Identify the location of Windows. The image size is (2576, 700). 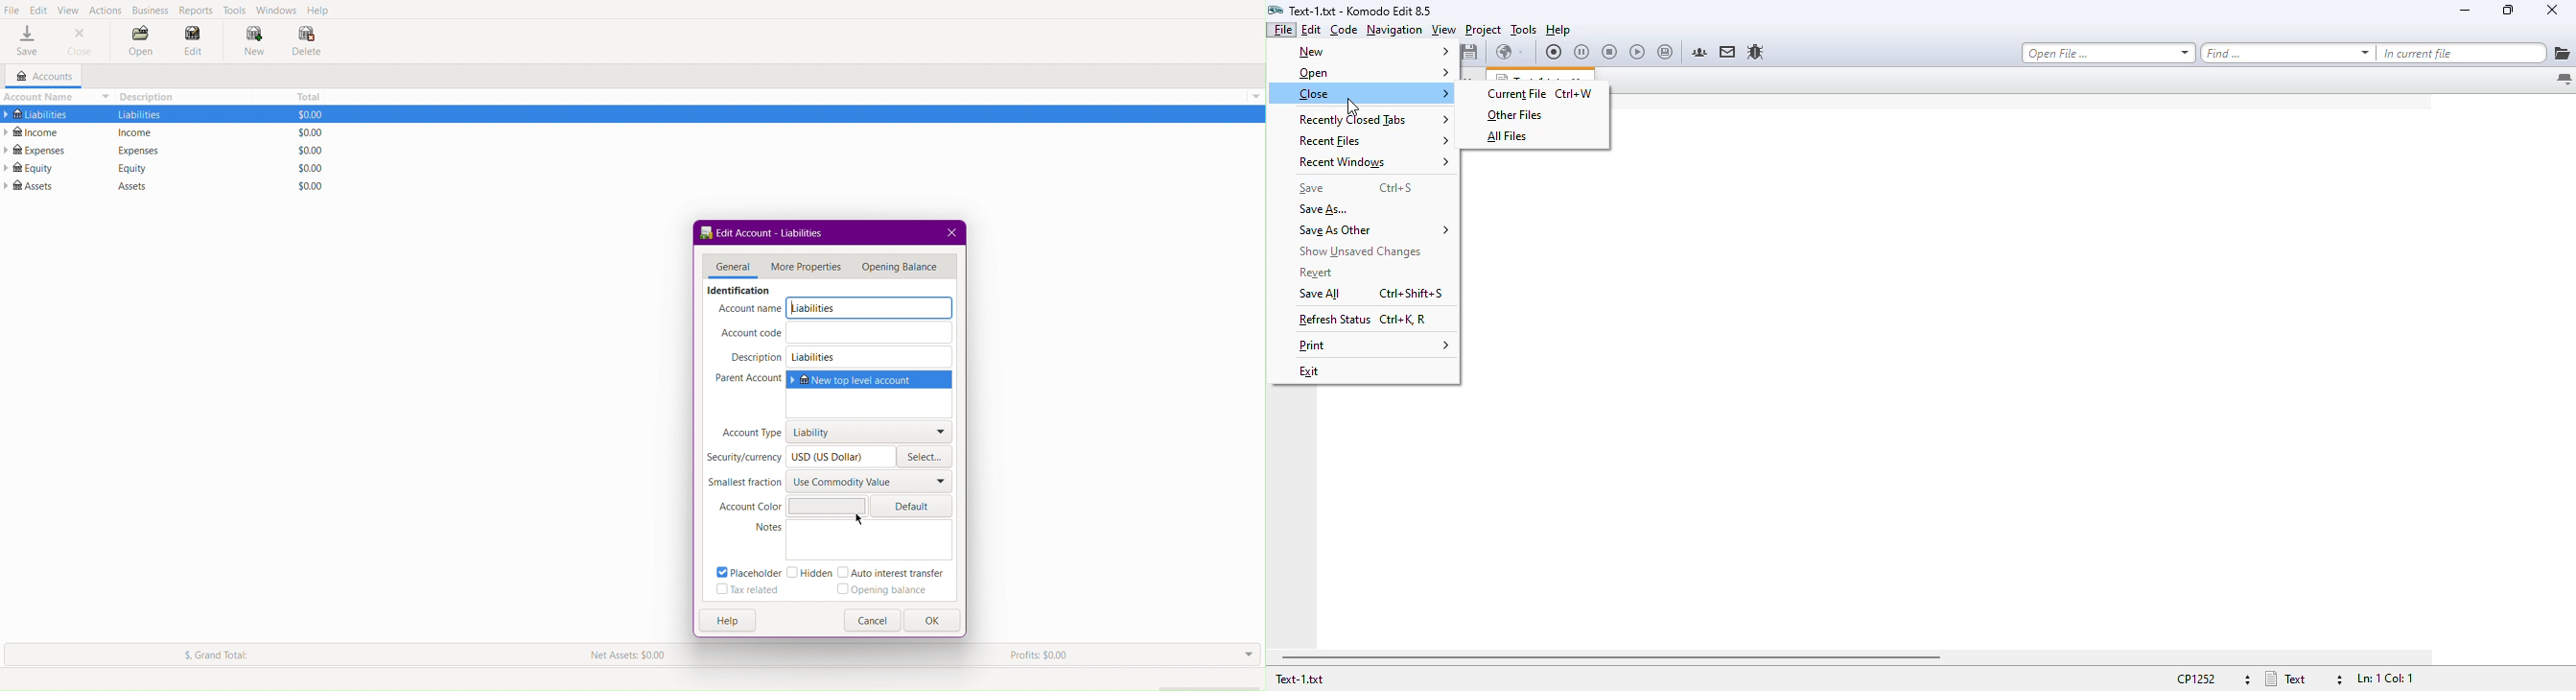
(276, 9).